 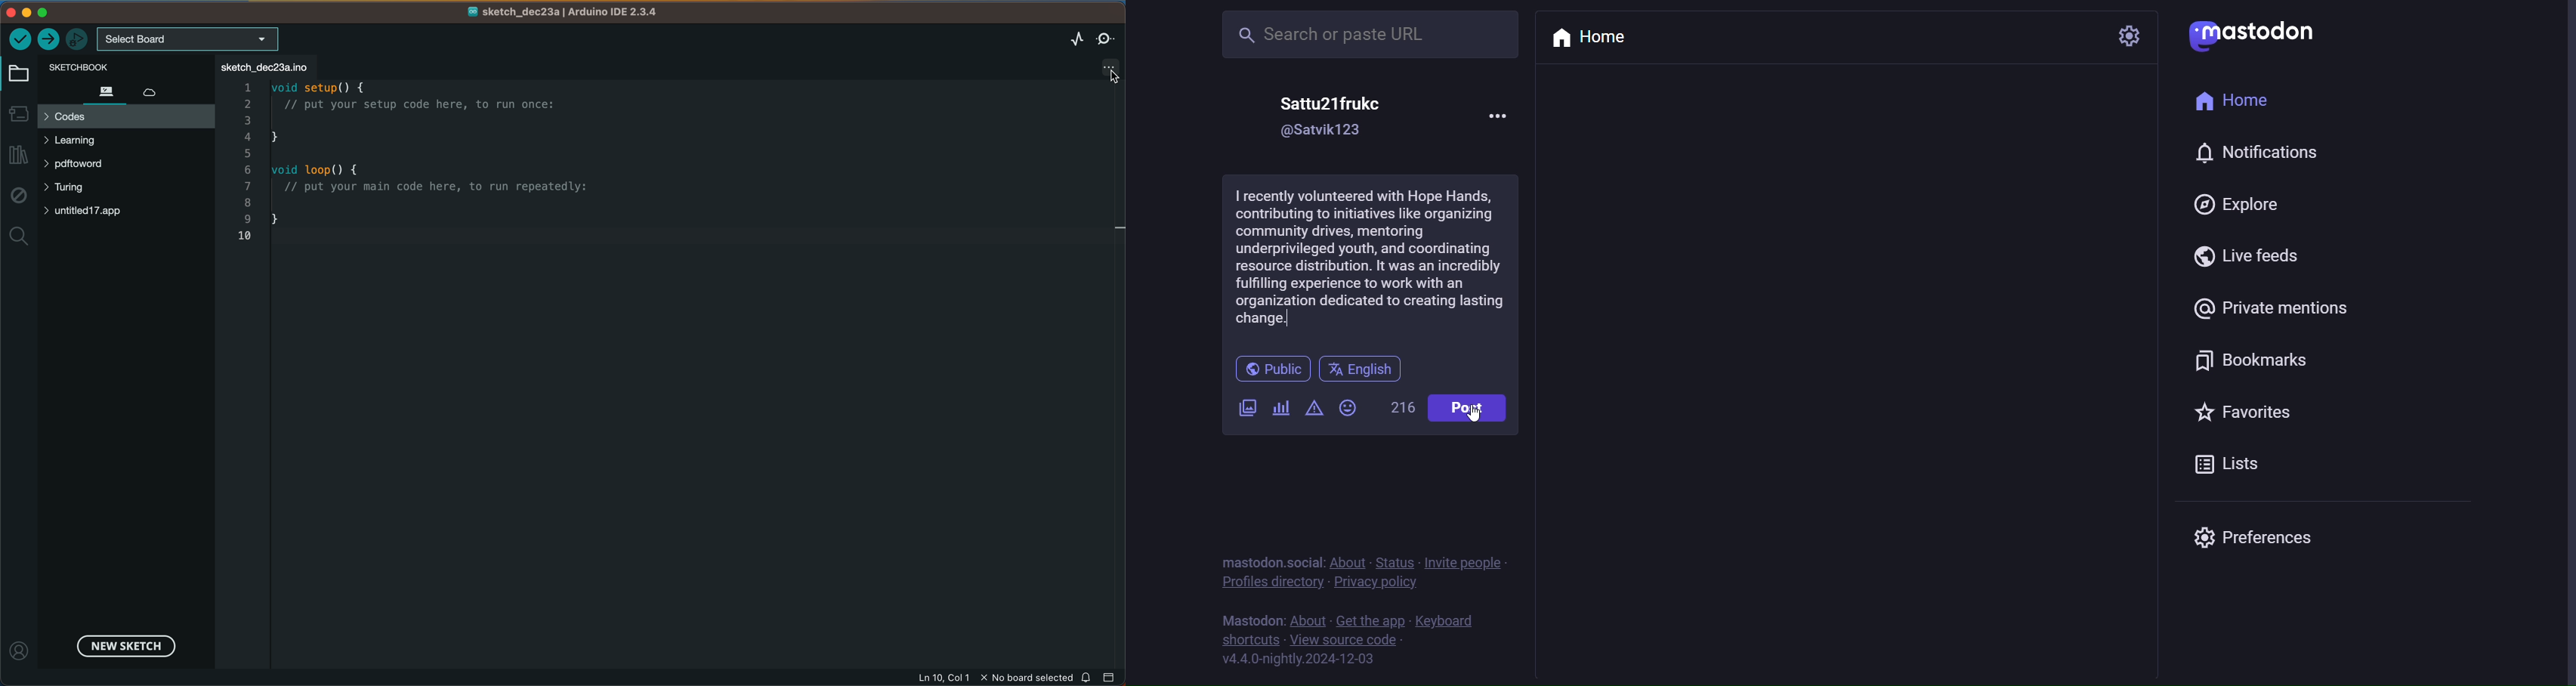 What do you see at coordinates (2234, 95) in the screenshot?
I see `home` at bounding box center [2234, 95].